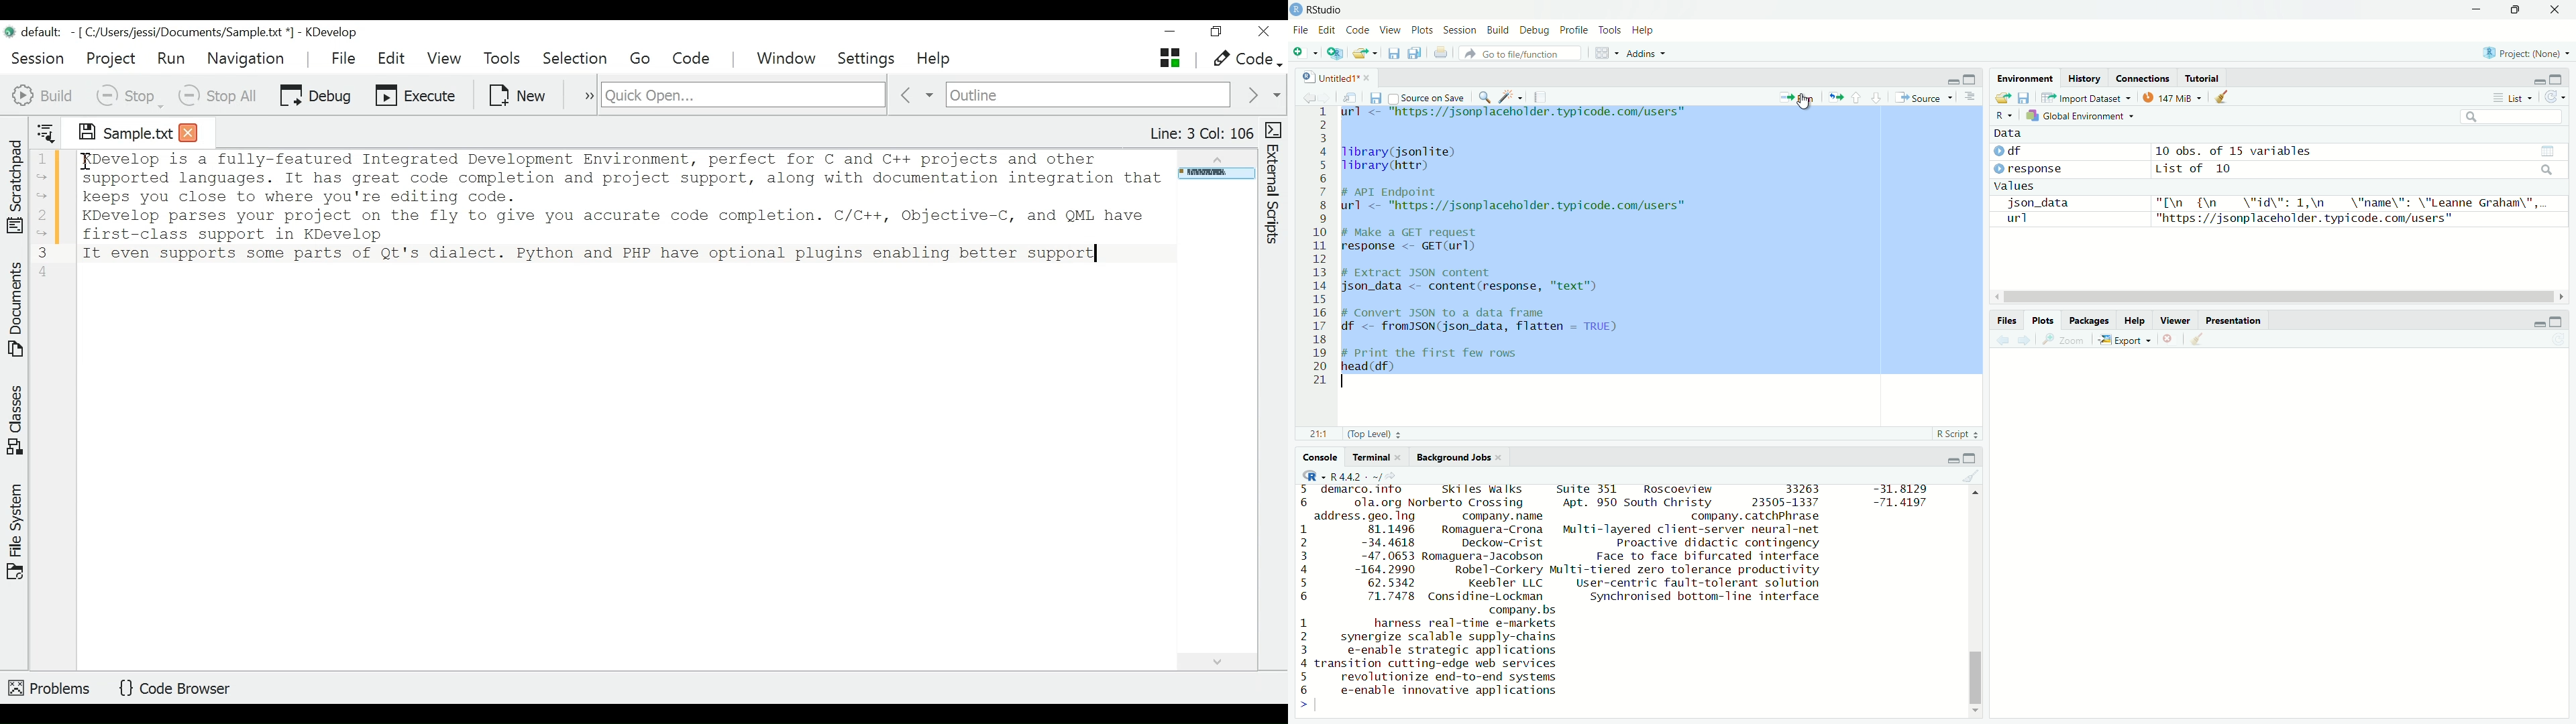  What do you see at coordinates (2512, 119) in the screenshot?
I see `Search` at bounding box center [2512, 119].